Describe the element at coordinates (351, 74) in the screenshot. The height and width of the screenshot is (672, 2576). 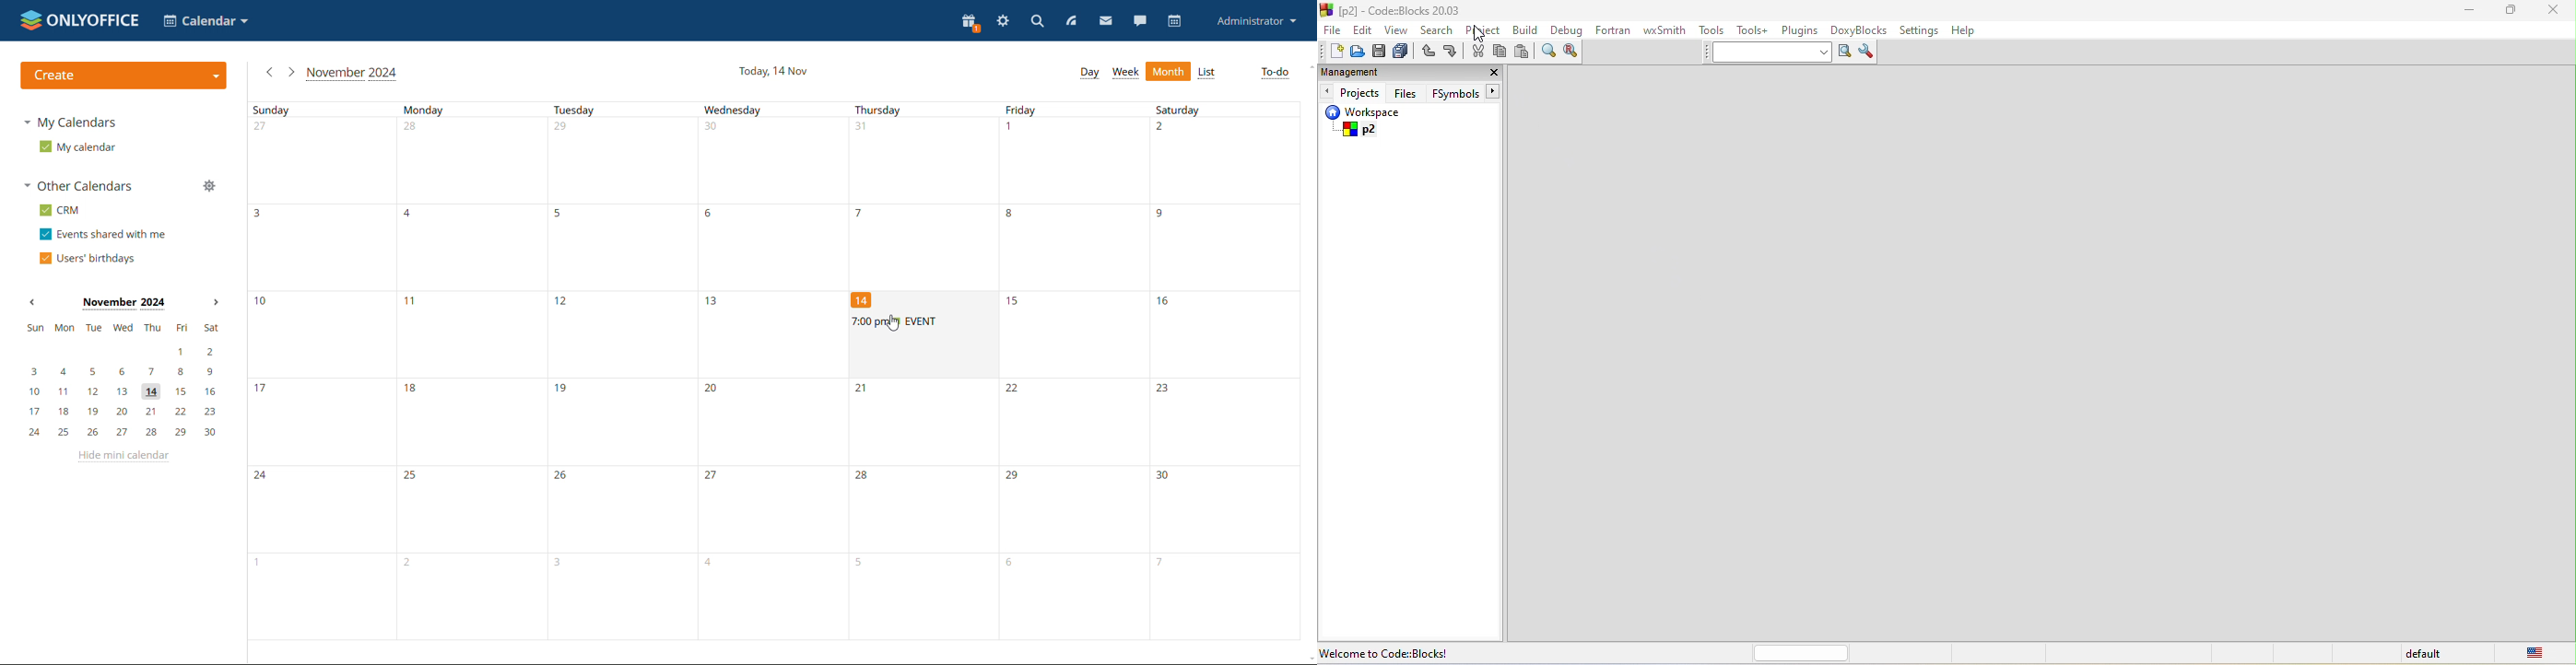
I see `current month` at that location.